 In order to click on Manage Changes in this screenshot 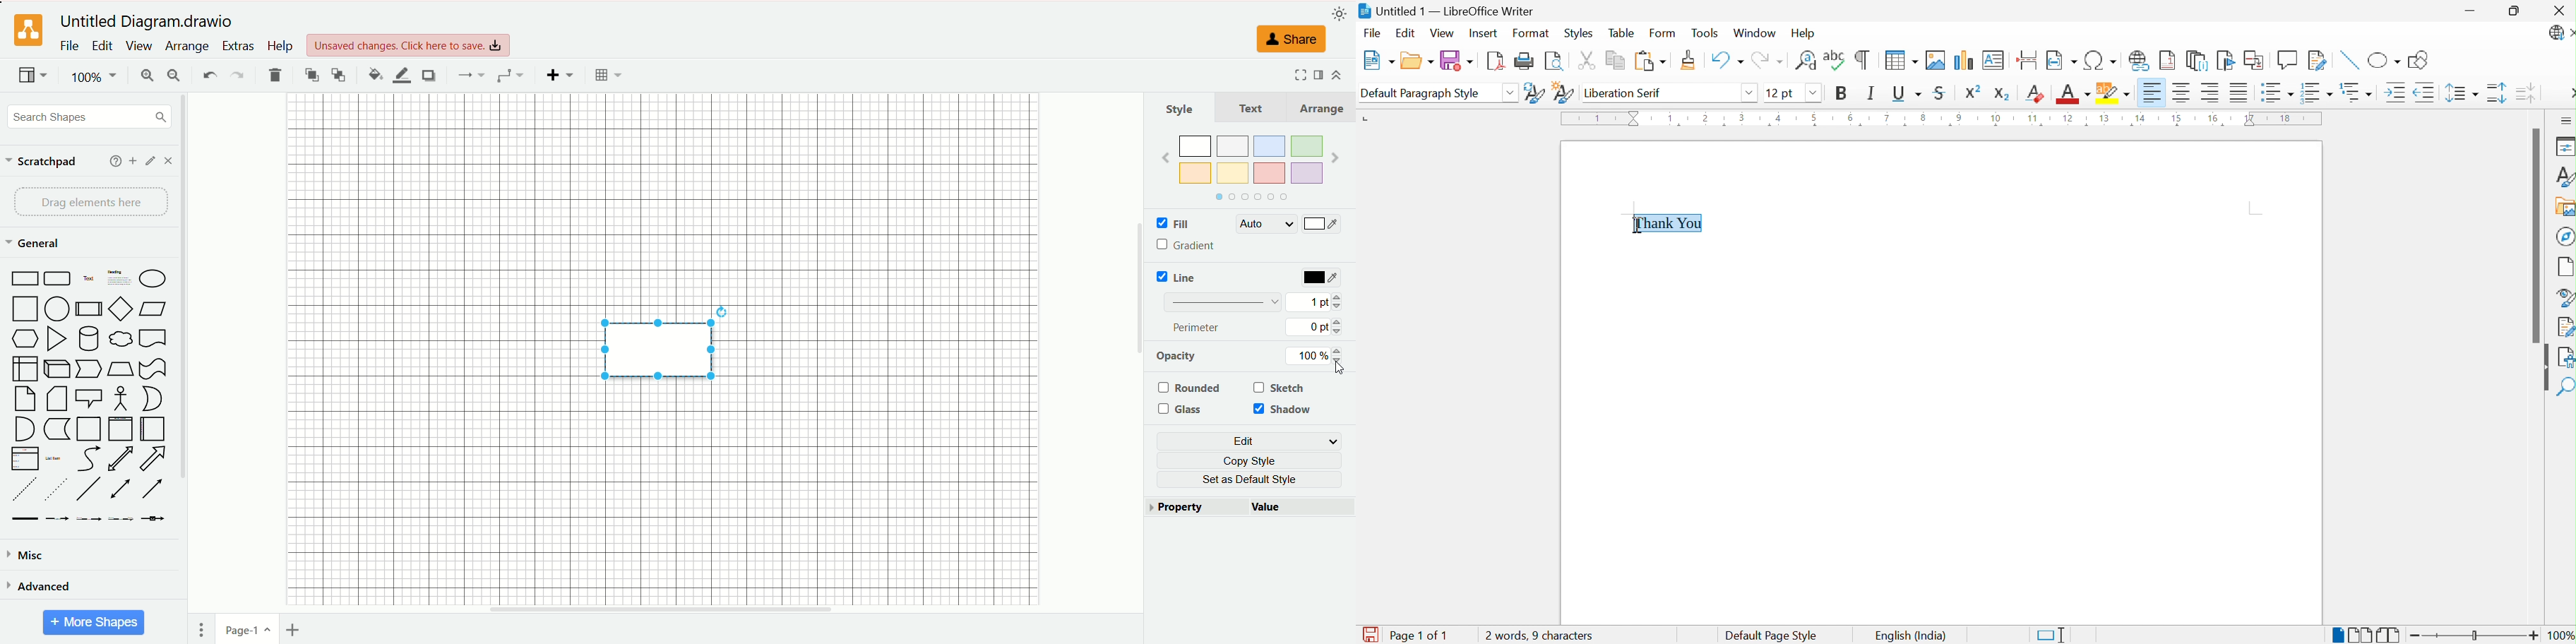, I will do `click(2564, 326)`.